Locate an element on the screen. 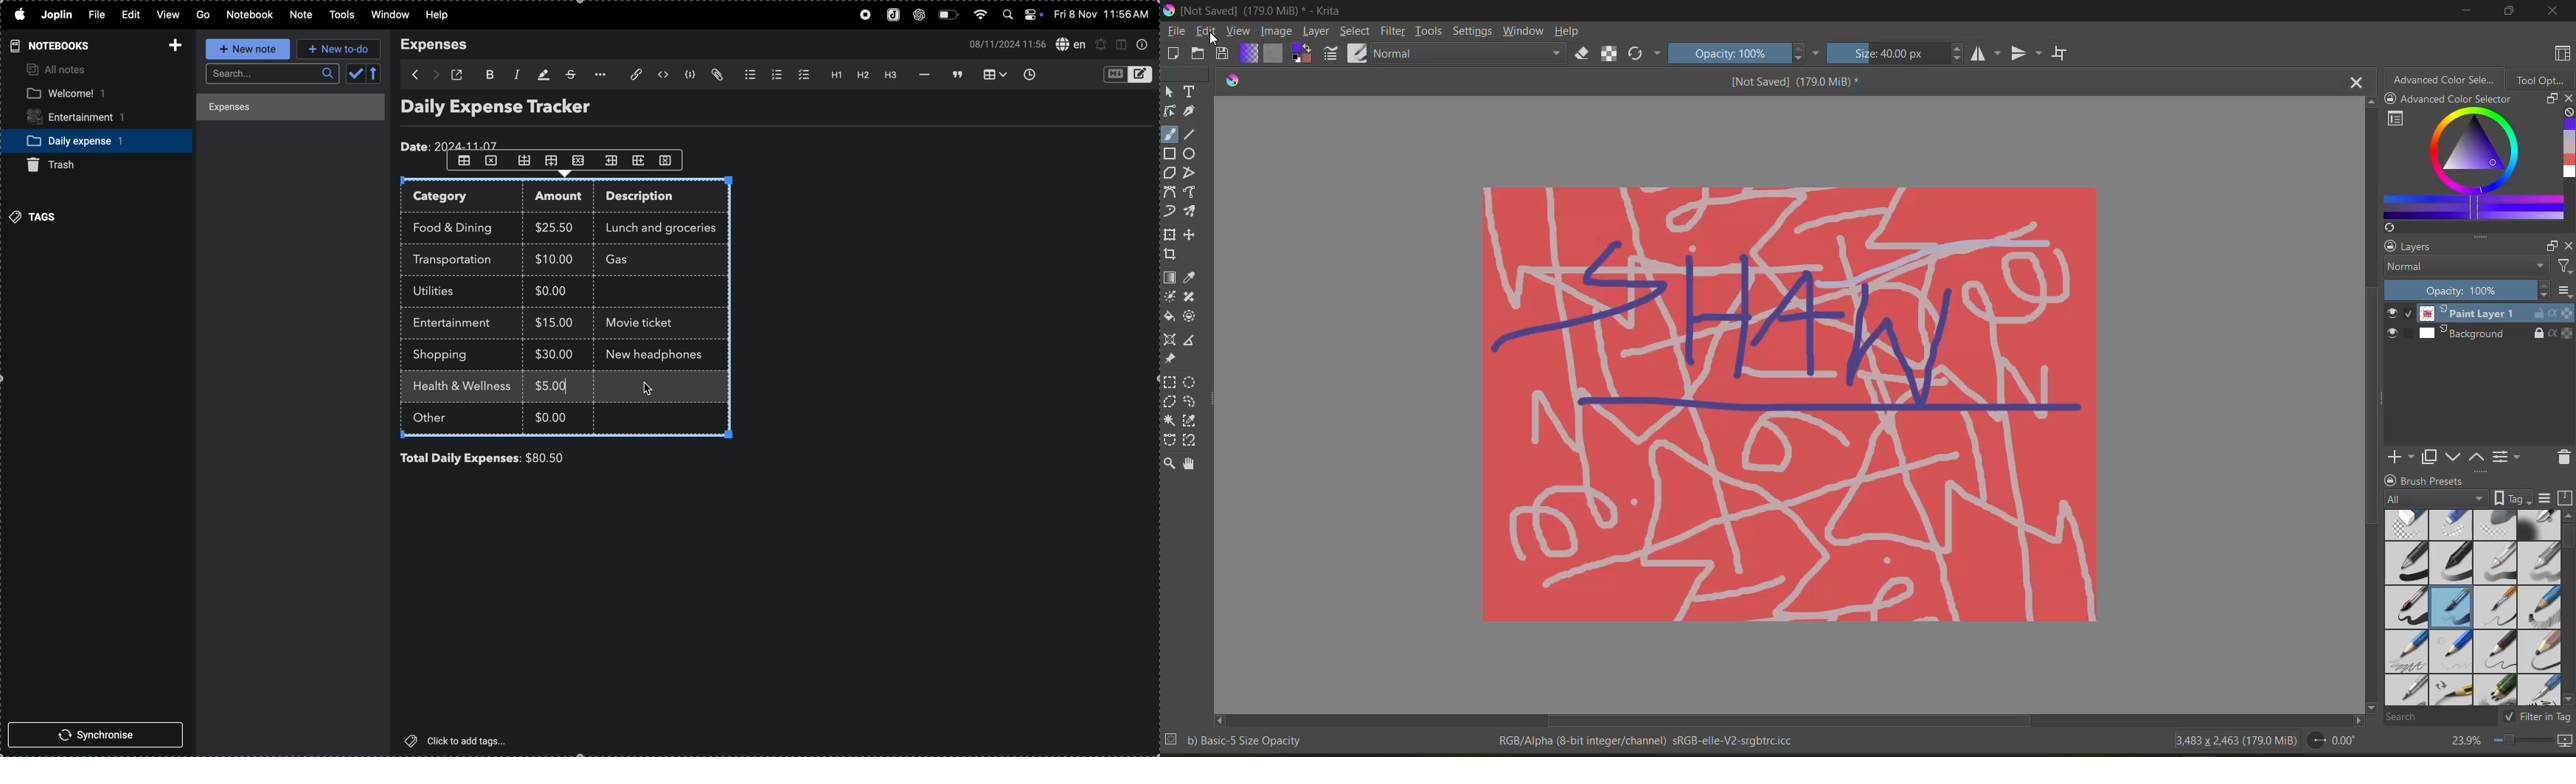 The image size is (2576, 784). daily expense notebook is located at coordinates (89, 140).